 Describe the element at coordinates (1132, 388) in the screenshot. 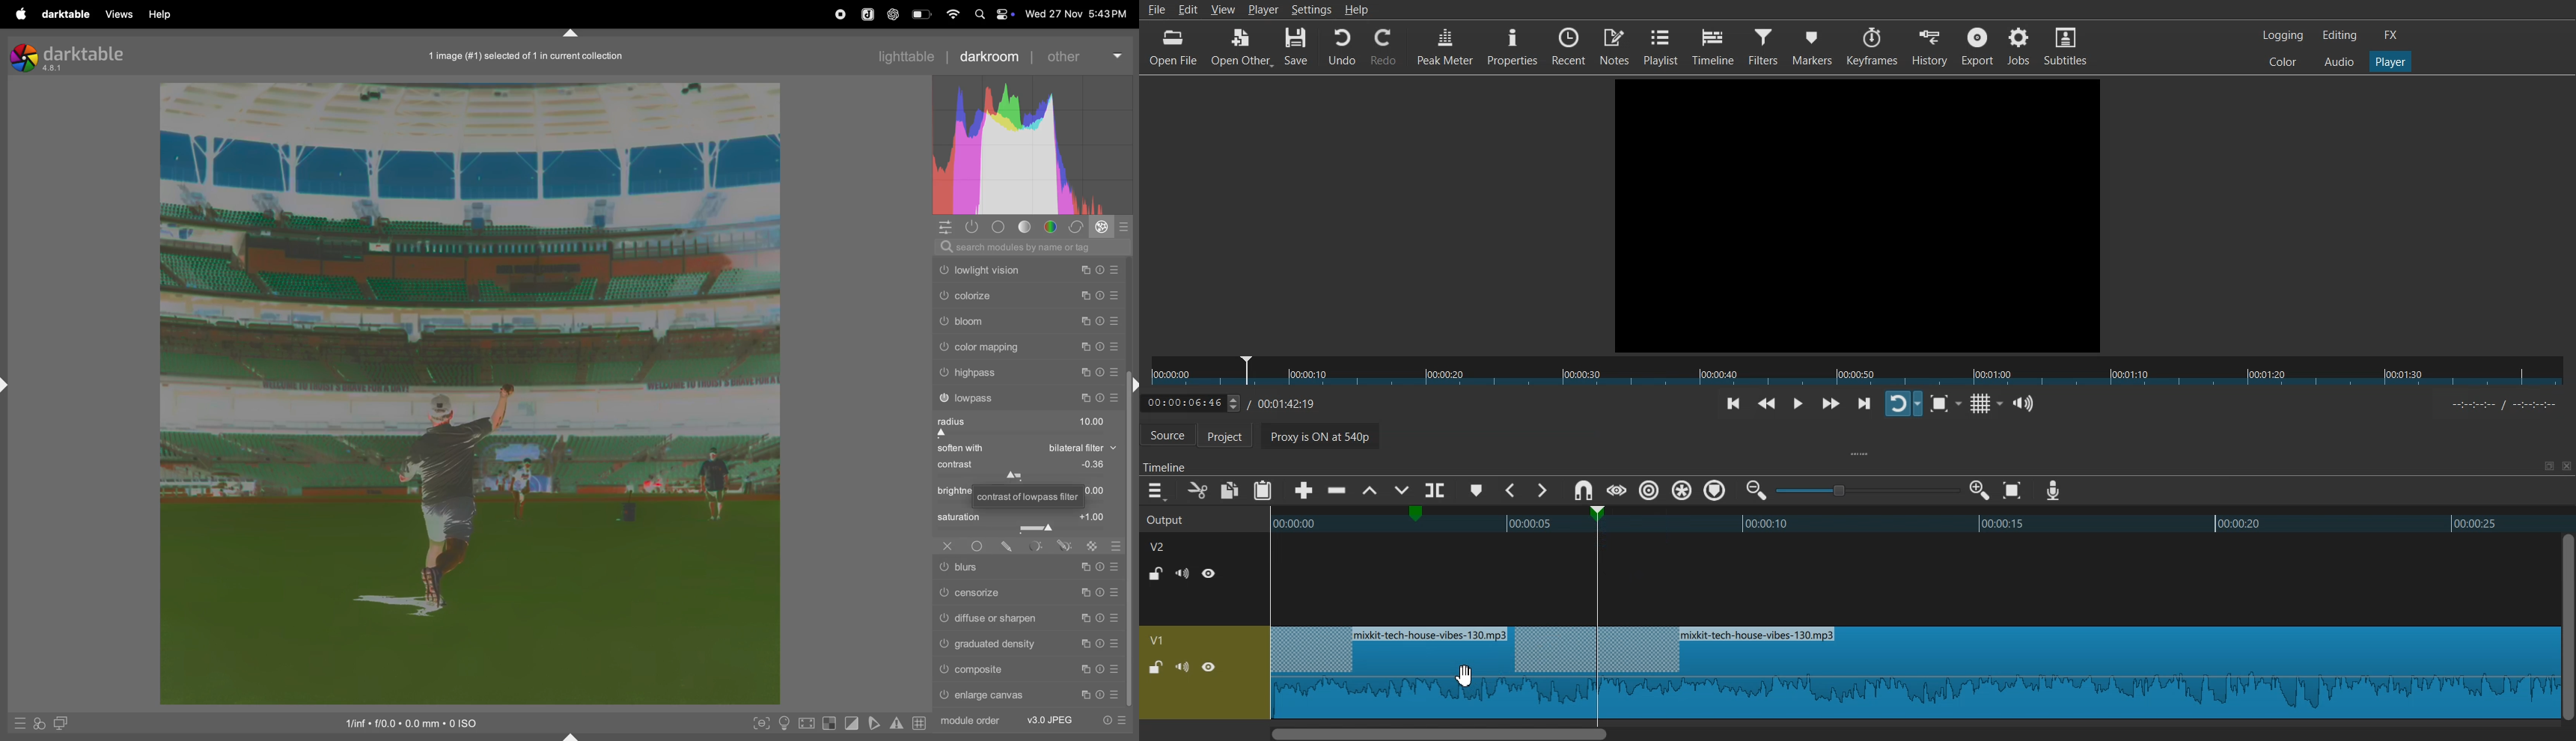

I see `shift+ctrl+r` at that location.